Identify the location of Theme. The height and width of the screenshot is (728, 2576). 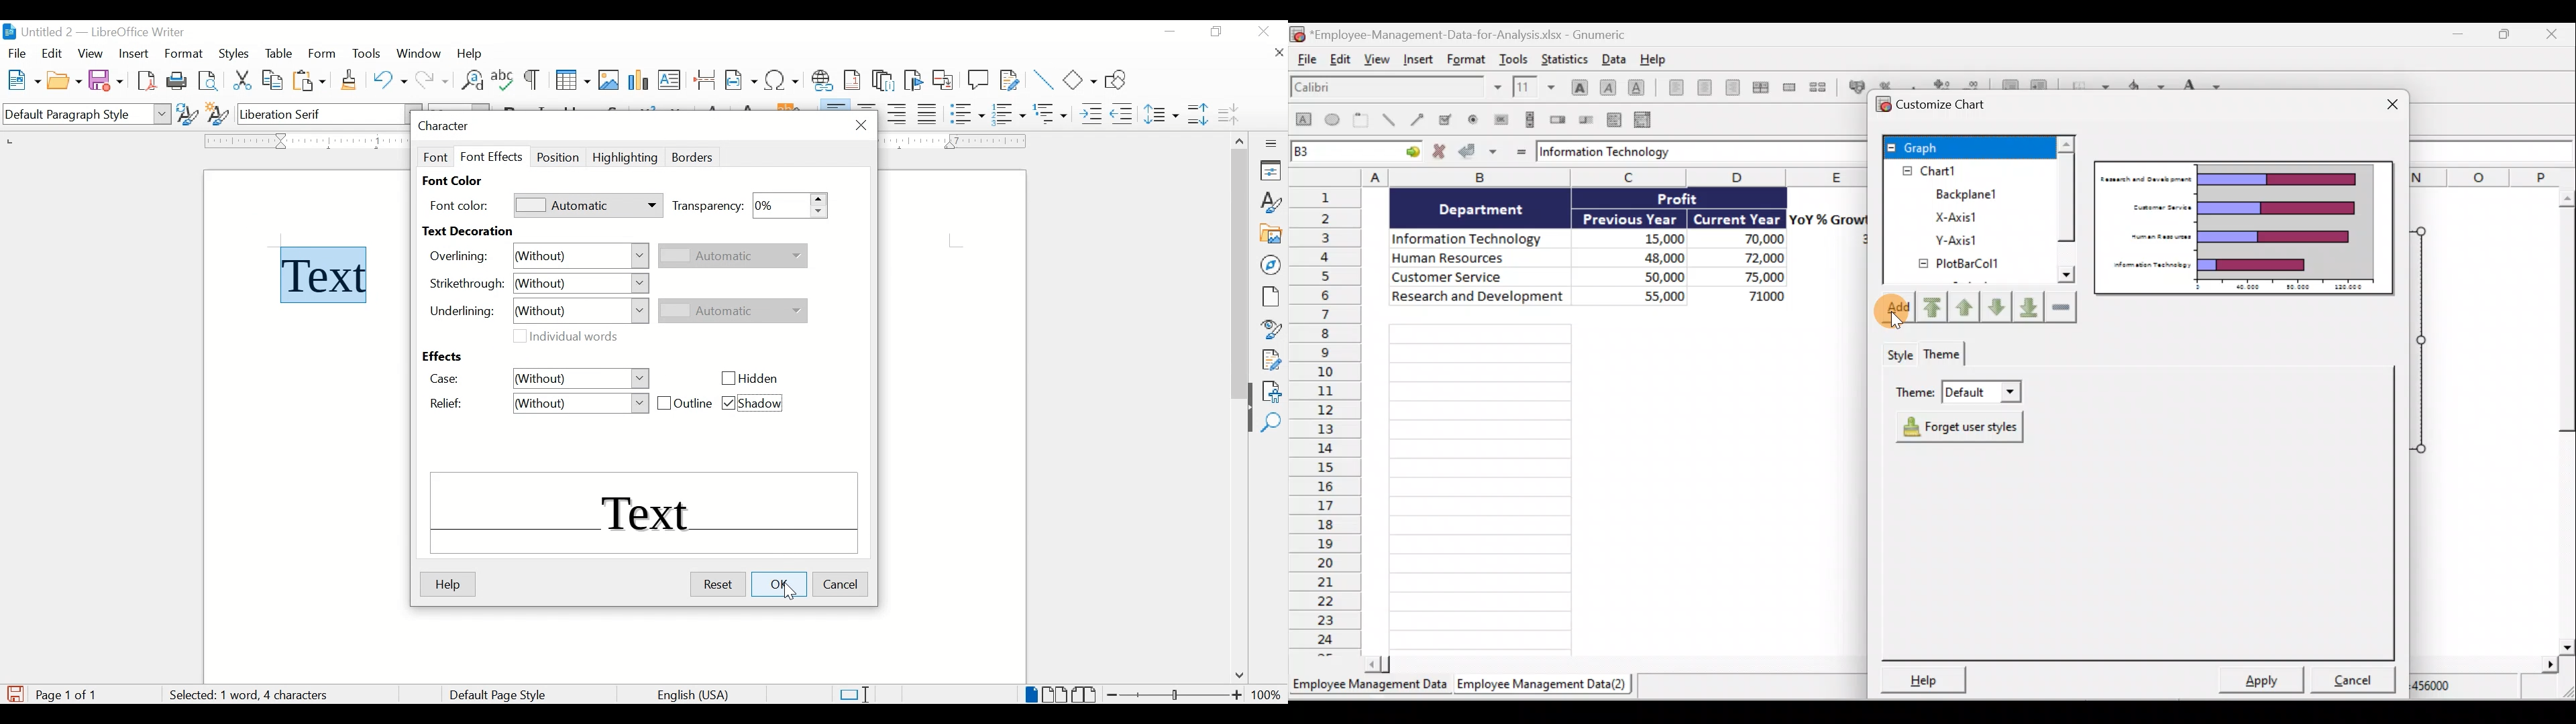
(1958, 394).